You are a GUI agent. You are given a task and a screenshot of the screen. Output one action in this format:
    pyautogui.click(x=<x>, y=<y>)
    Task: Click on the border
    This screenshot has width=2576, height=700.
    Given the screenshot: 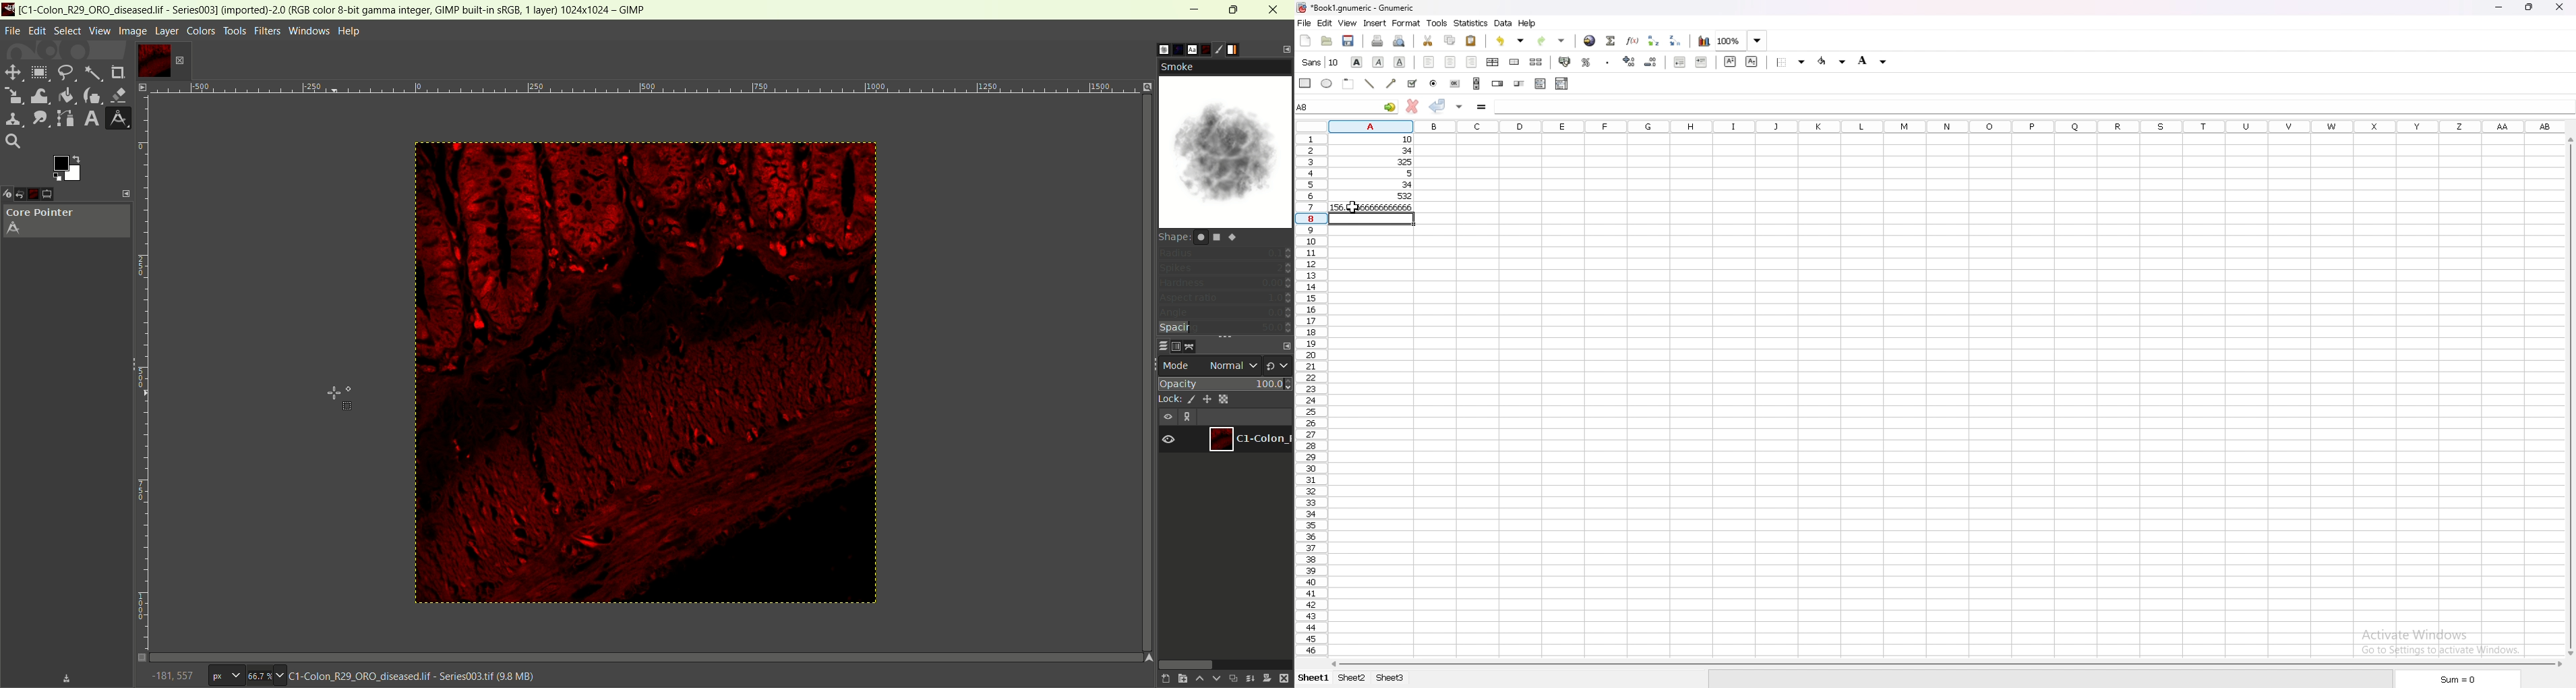 What is the action you would take?
    pyautogui.click(x=1790, y=61)
    